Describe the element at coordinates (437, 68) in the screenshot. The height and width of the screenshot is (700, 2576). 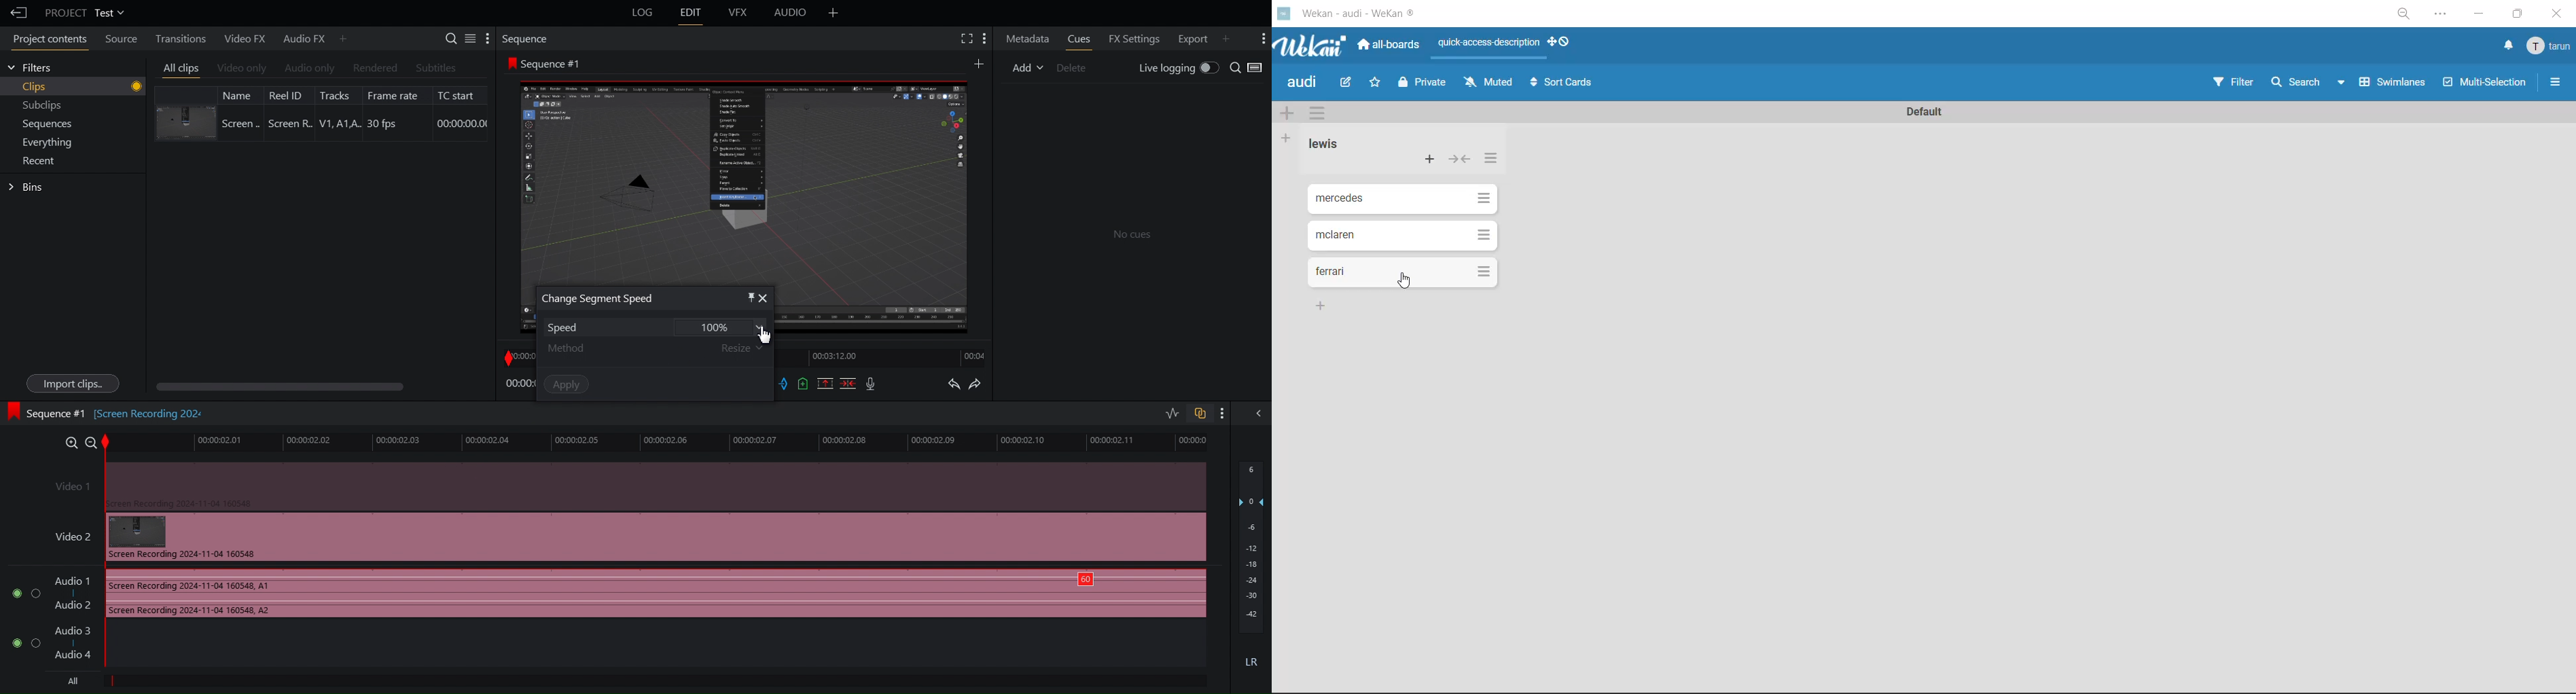
I see `Subtitles` at that location.